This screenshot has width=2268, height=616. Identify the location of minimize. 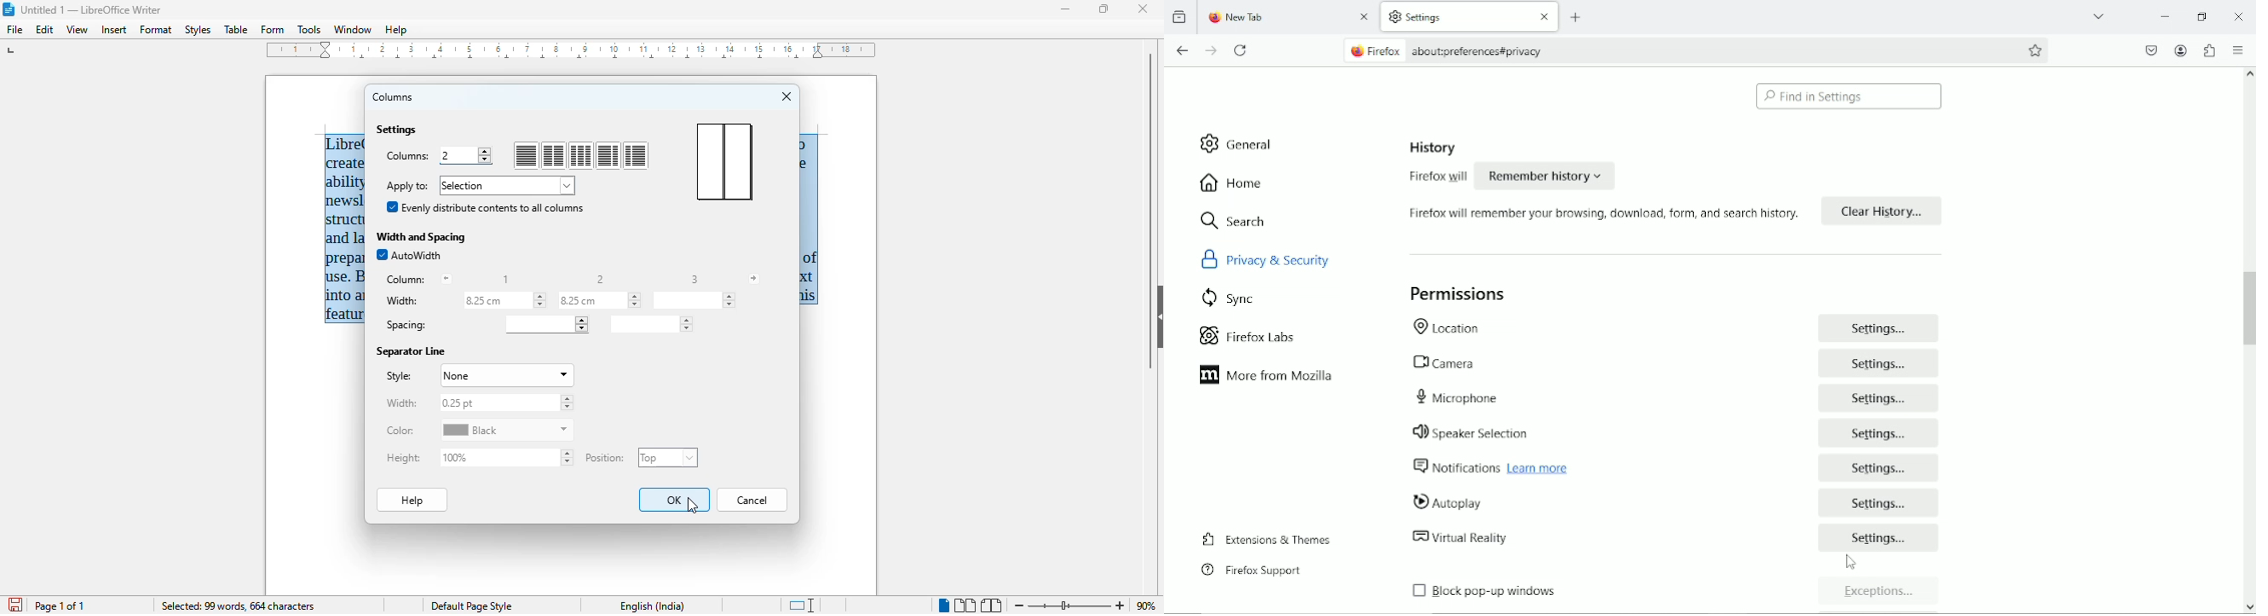
(2165, 15).